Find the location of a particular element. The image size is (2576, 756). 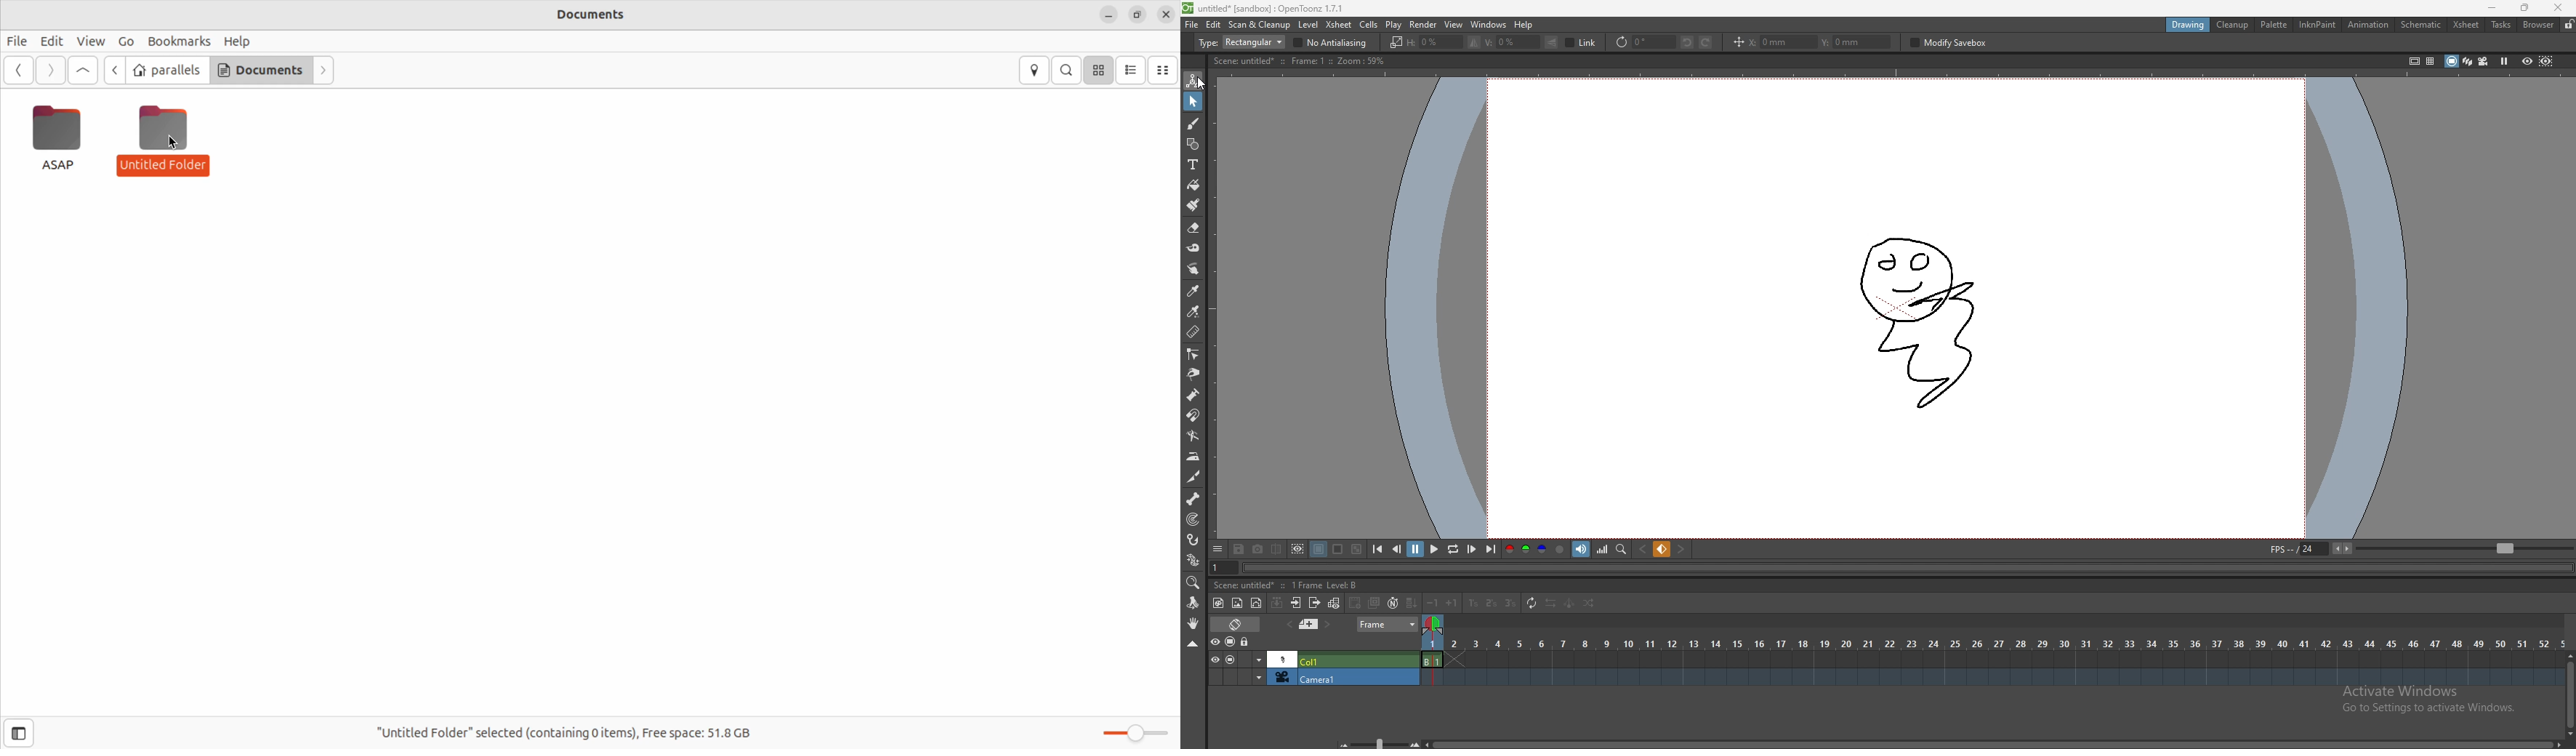

finger is located at coordinates (1195, 269).